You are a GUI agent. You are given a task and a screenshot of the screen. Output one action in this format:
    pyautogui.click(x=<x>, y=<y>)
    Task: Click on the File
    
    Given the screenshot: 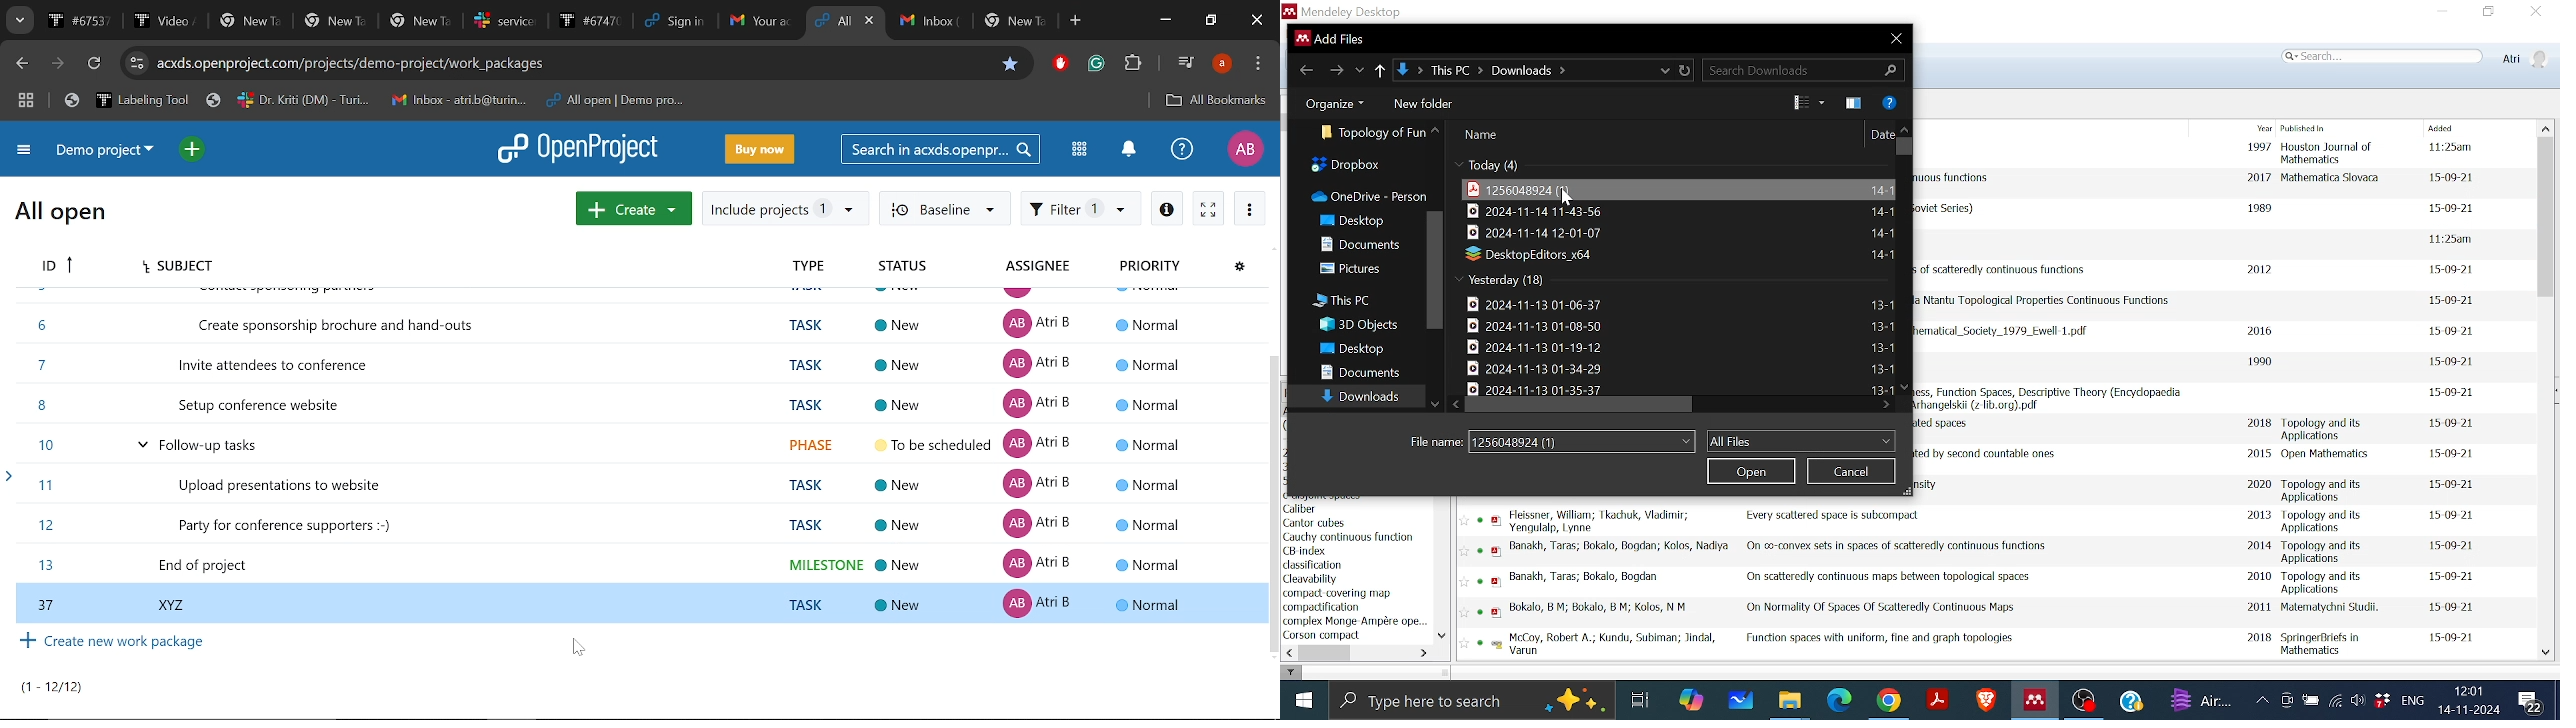 What is the action you would take?
    pyautogui.click(x=1520, y=190)
    